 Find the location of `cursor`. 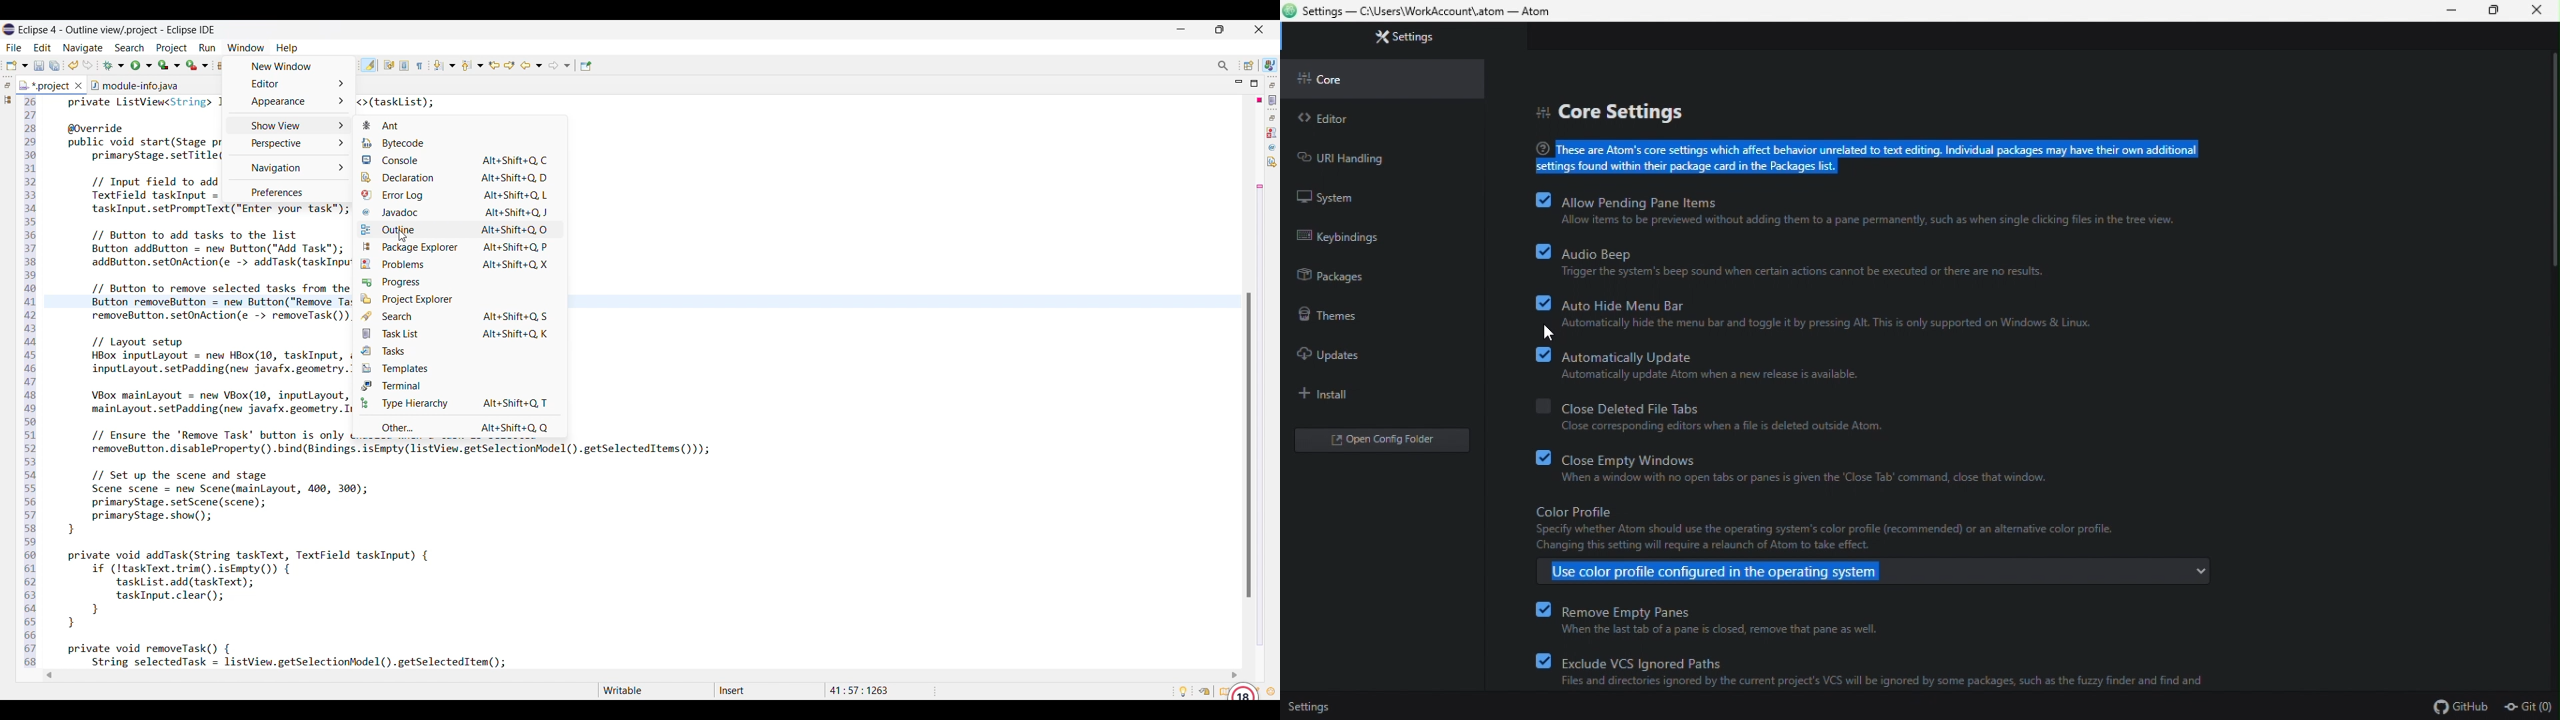

cursor is located at coordinates (1551, 335).